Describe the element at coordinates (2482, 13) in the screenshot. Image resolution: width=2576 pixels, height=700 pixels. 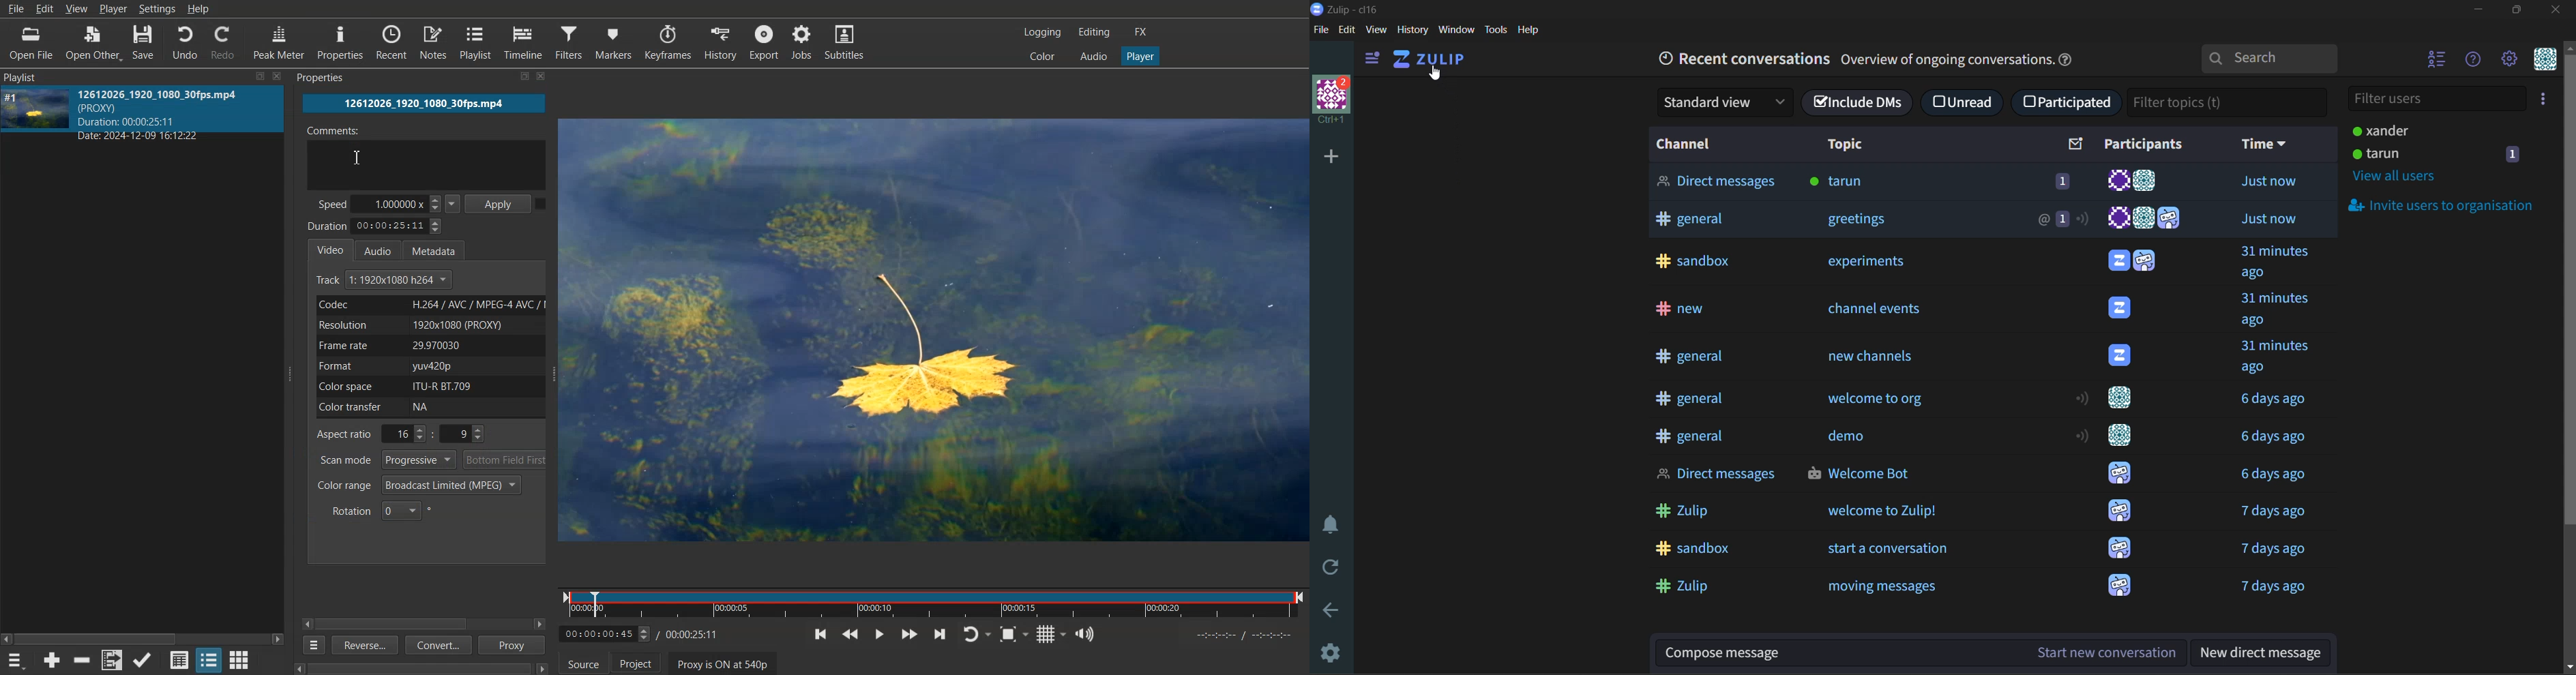
I see `minimize` at that location.